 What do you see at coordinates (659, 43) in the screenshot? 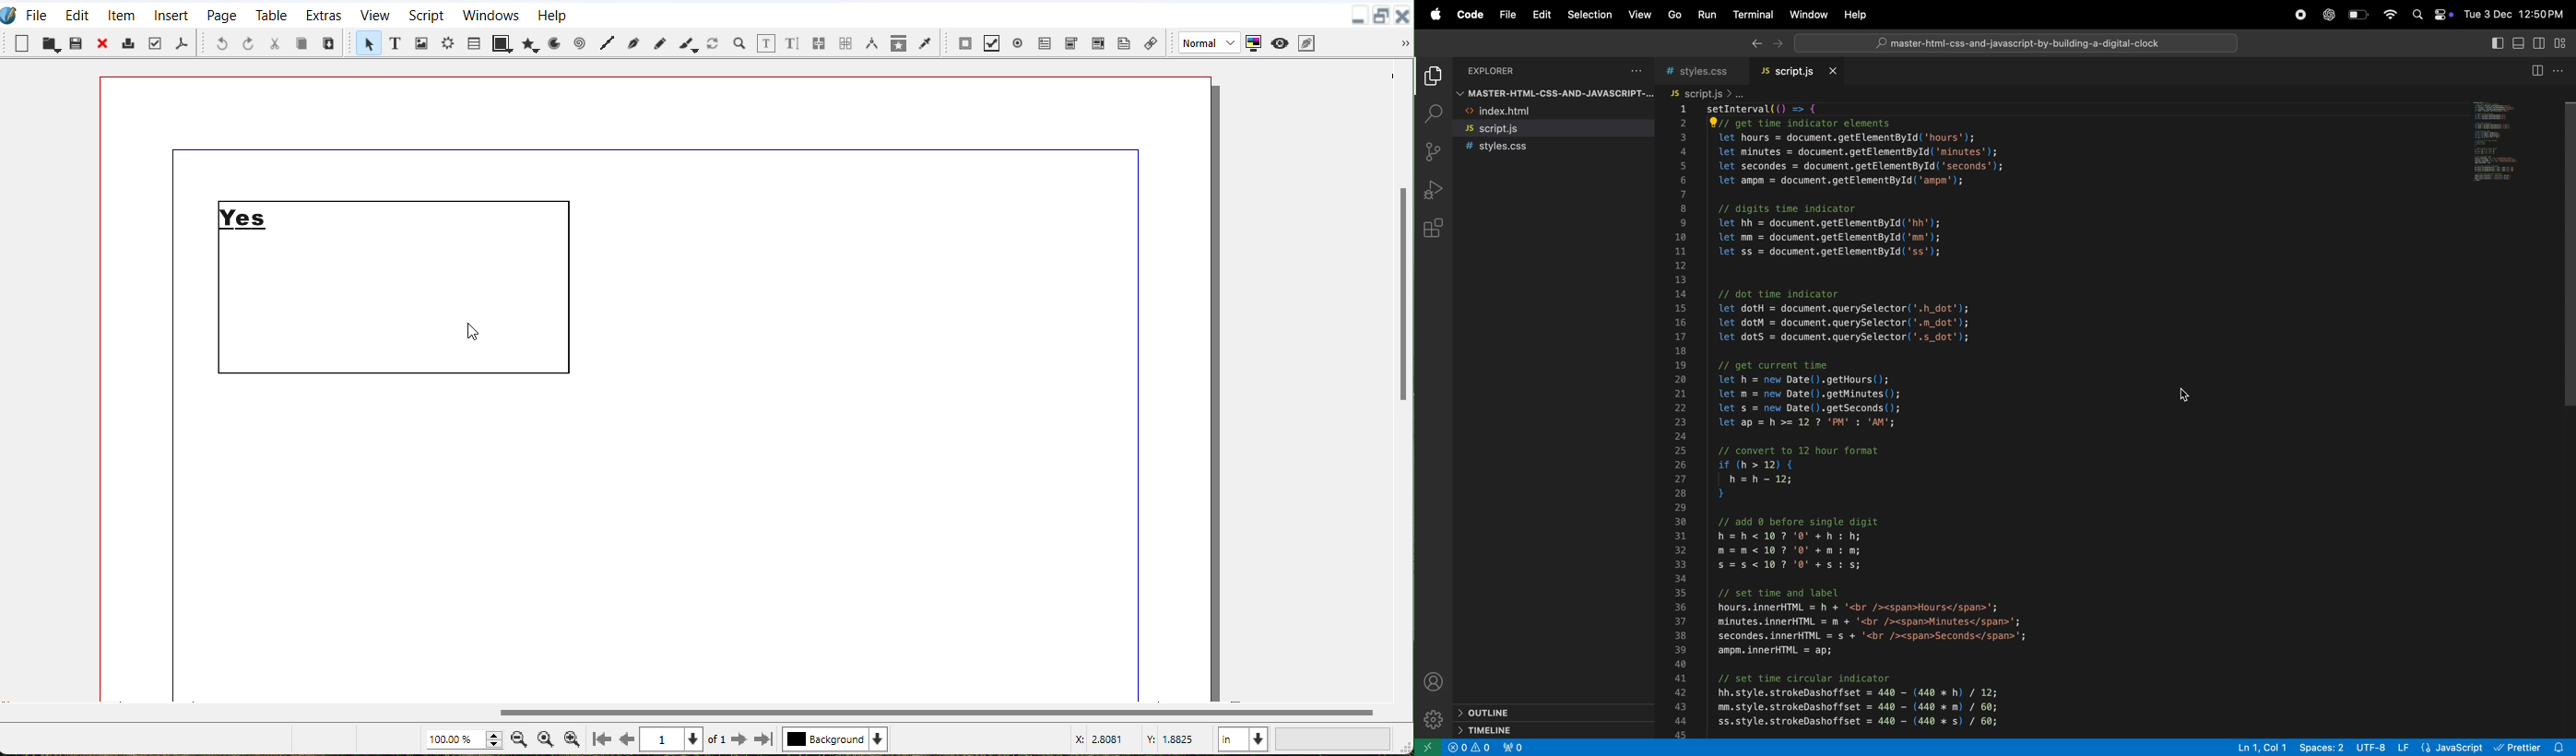
I see `Free hand line` at bounding box center [659, 43].